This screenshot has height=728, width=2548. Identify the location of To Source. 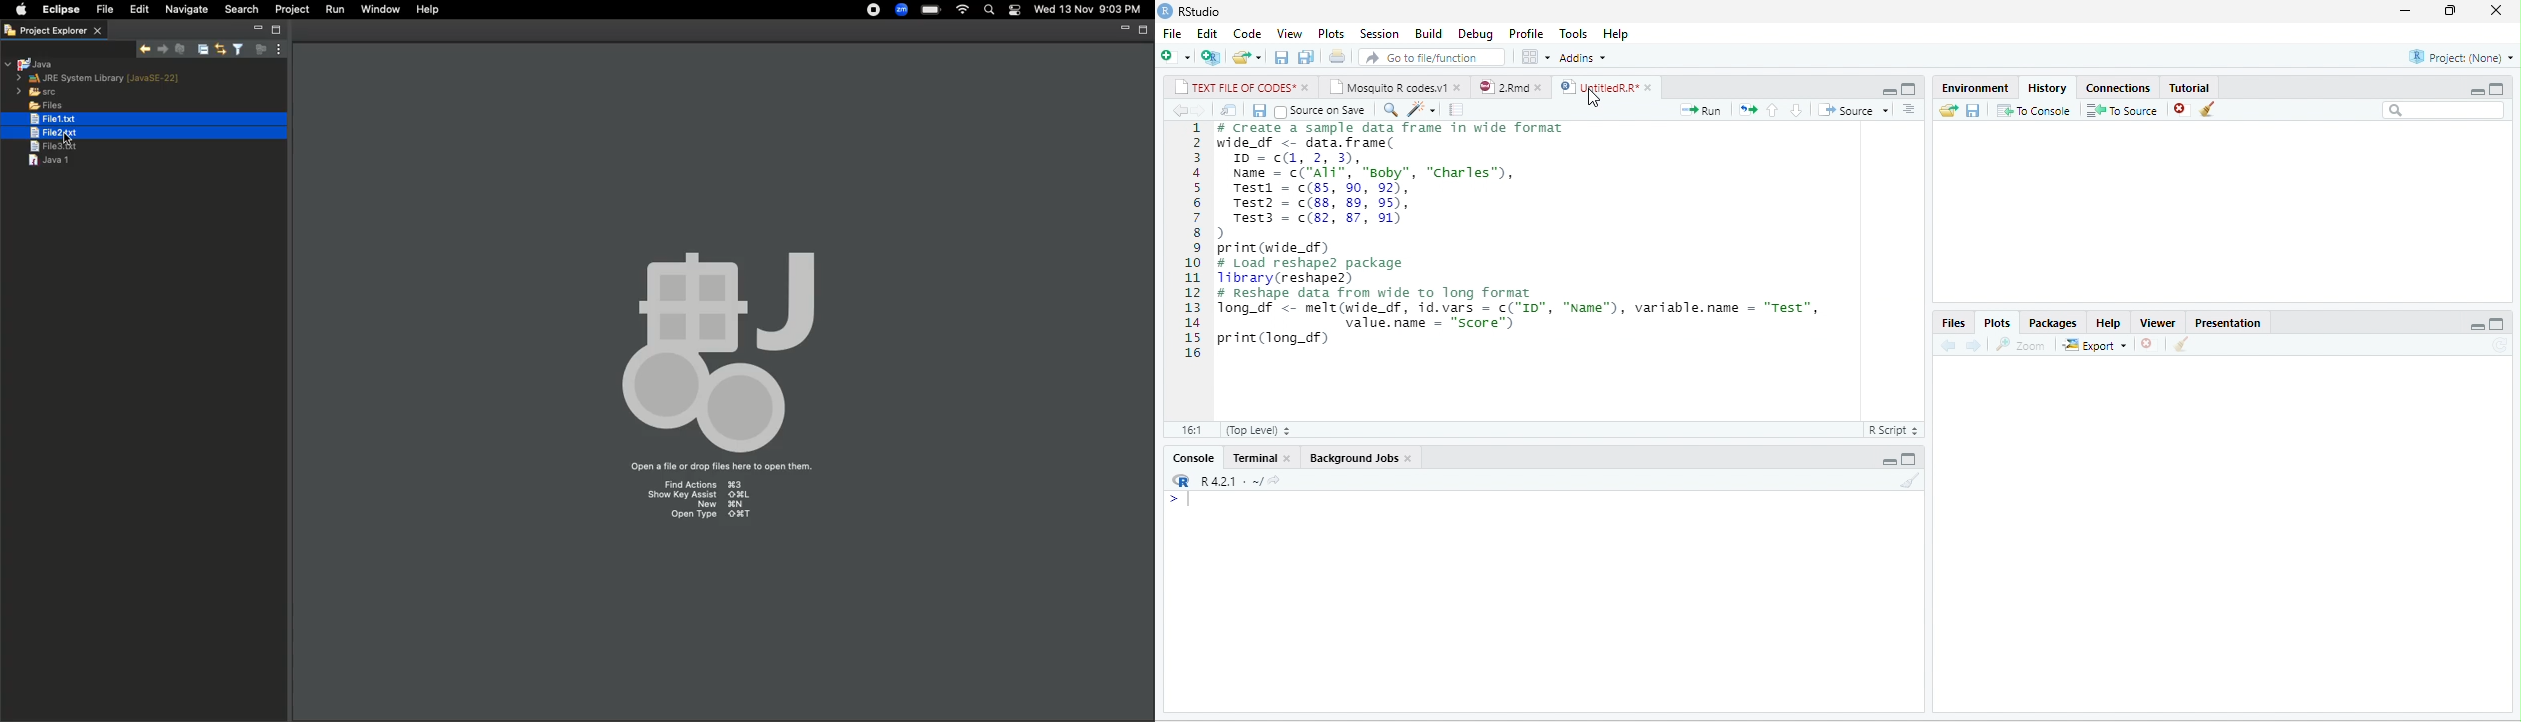
(2123, 109).